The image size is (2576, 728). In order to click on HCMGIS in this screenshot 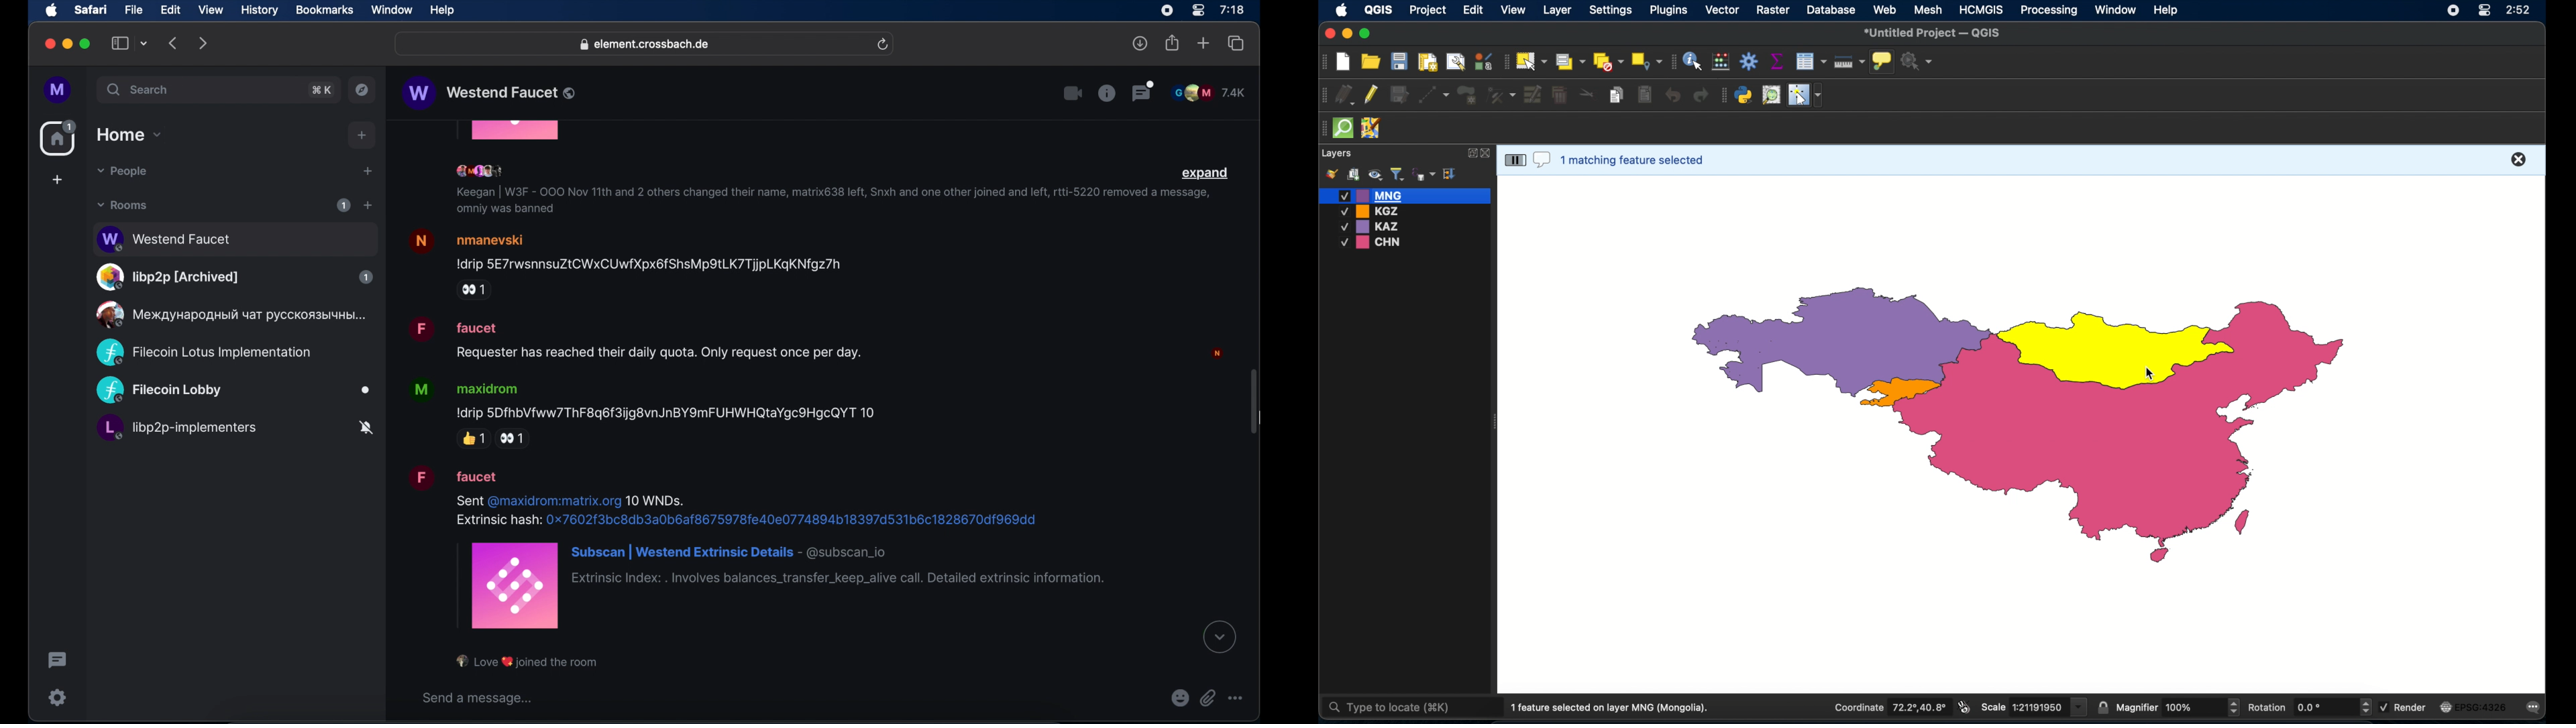, I will do `click(1982, 10)`.